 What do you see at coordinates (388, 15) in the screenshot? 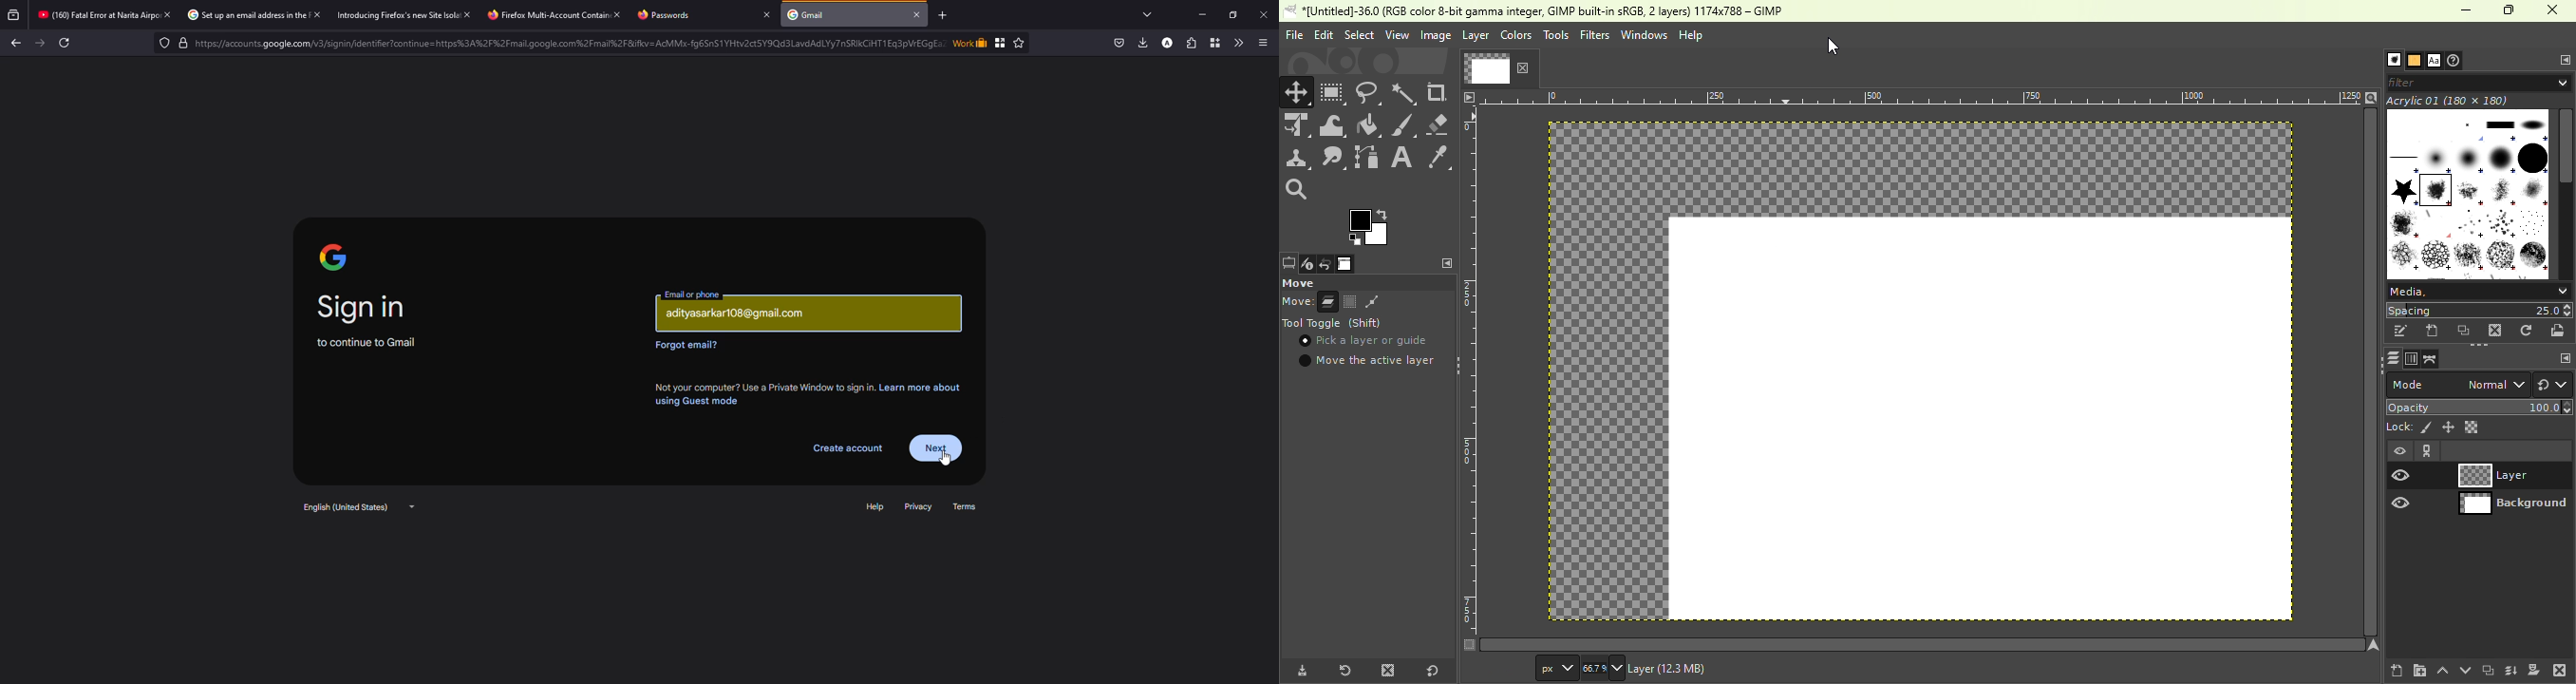
I see `Introducing Firefox's new Site` at bounding box center [388, 15].